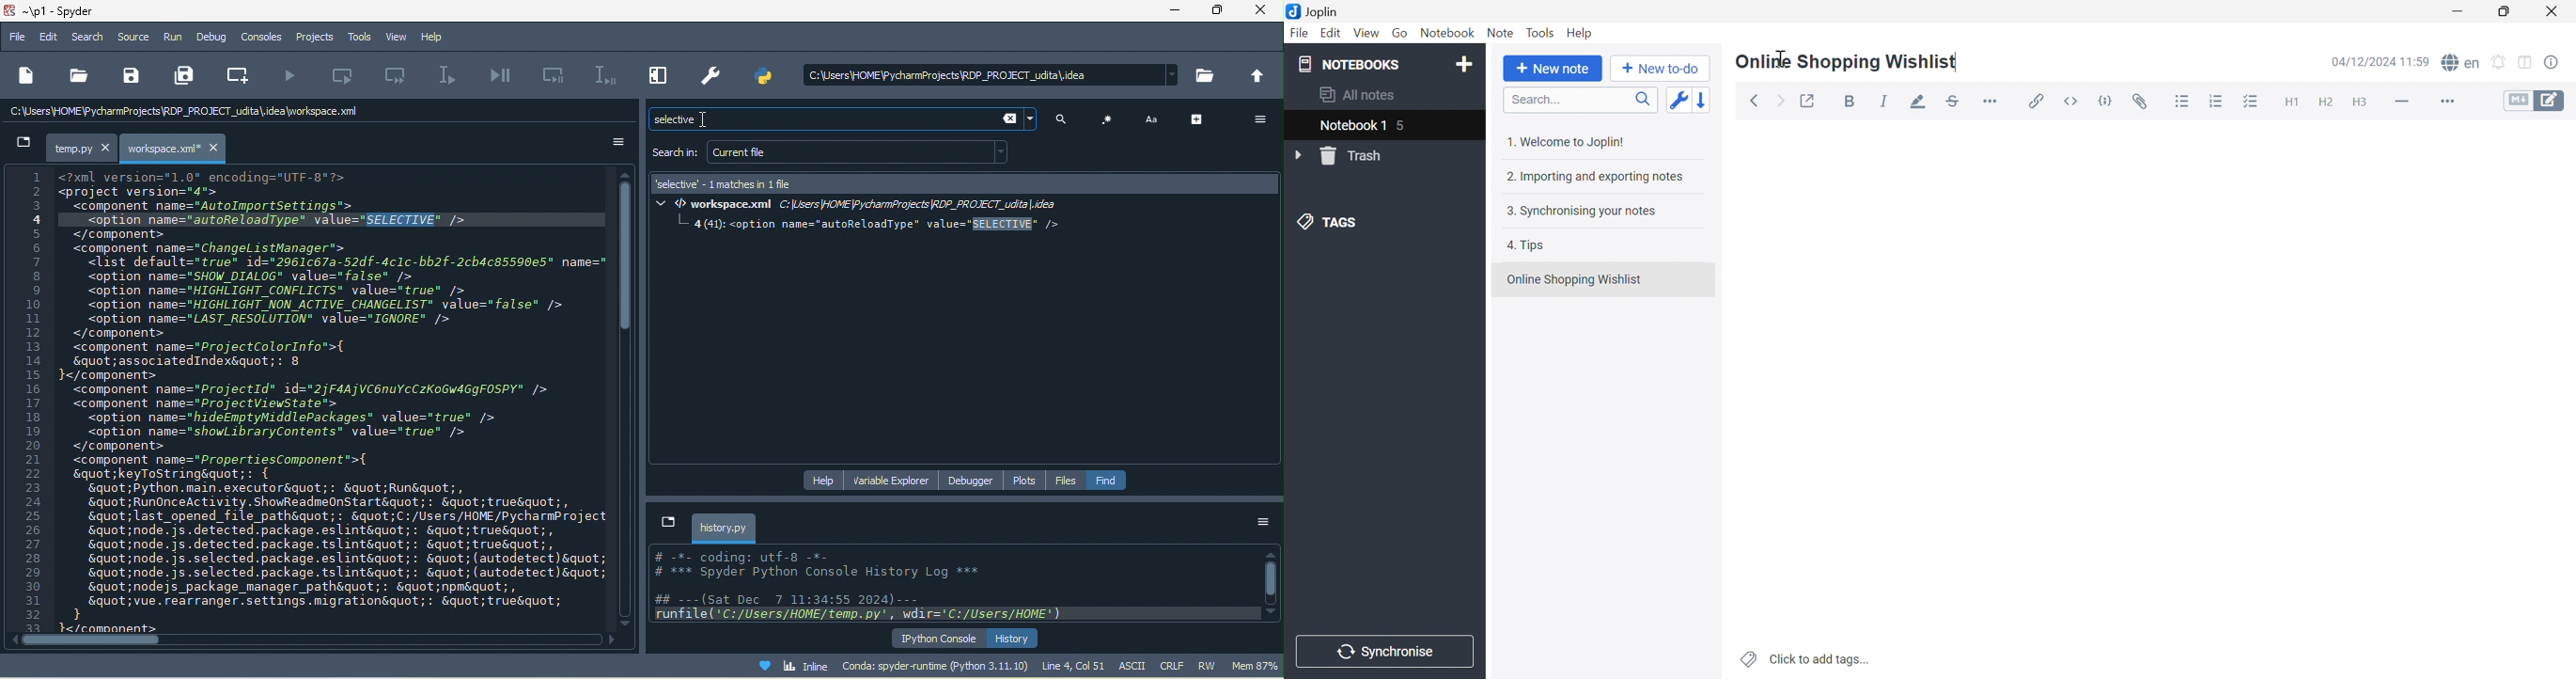  What do you see at coordinates (1596, 178) in the screenshot?
I see `2. Importing and exporting notes` at bounding box center [1596, 178].